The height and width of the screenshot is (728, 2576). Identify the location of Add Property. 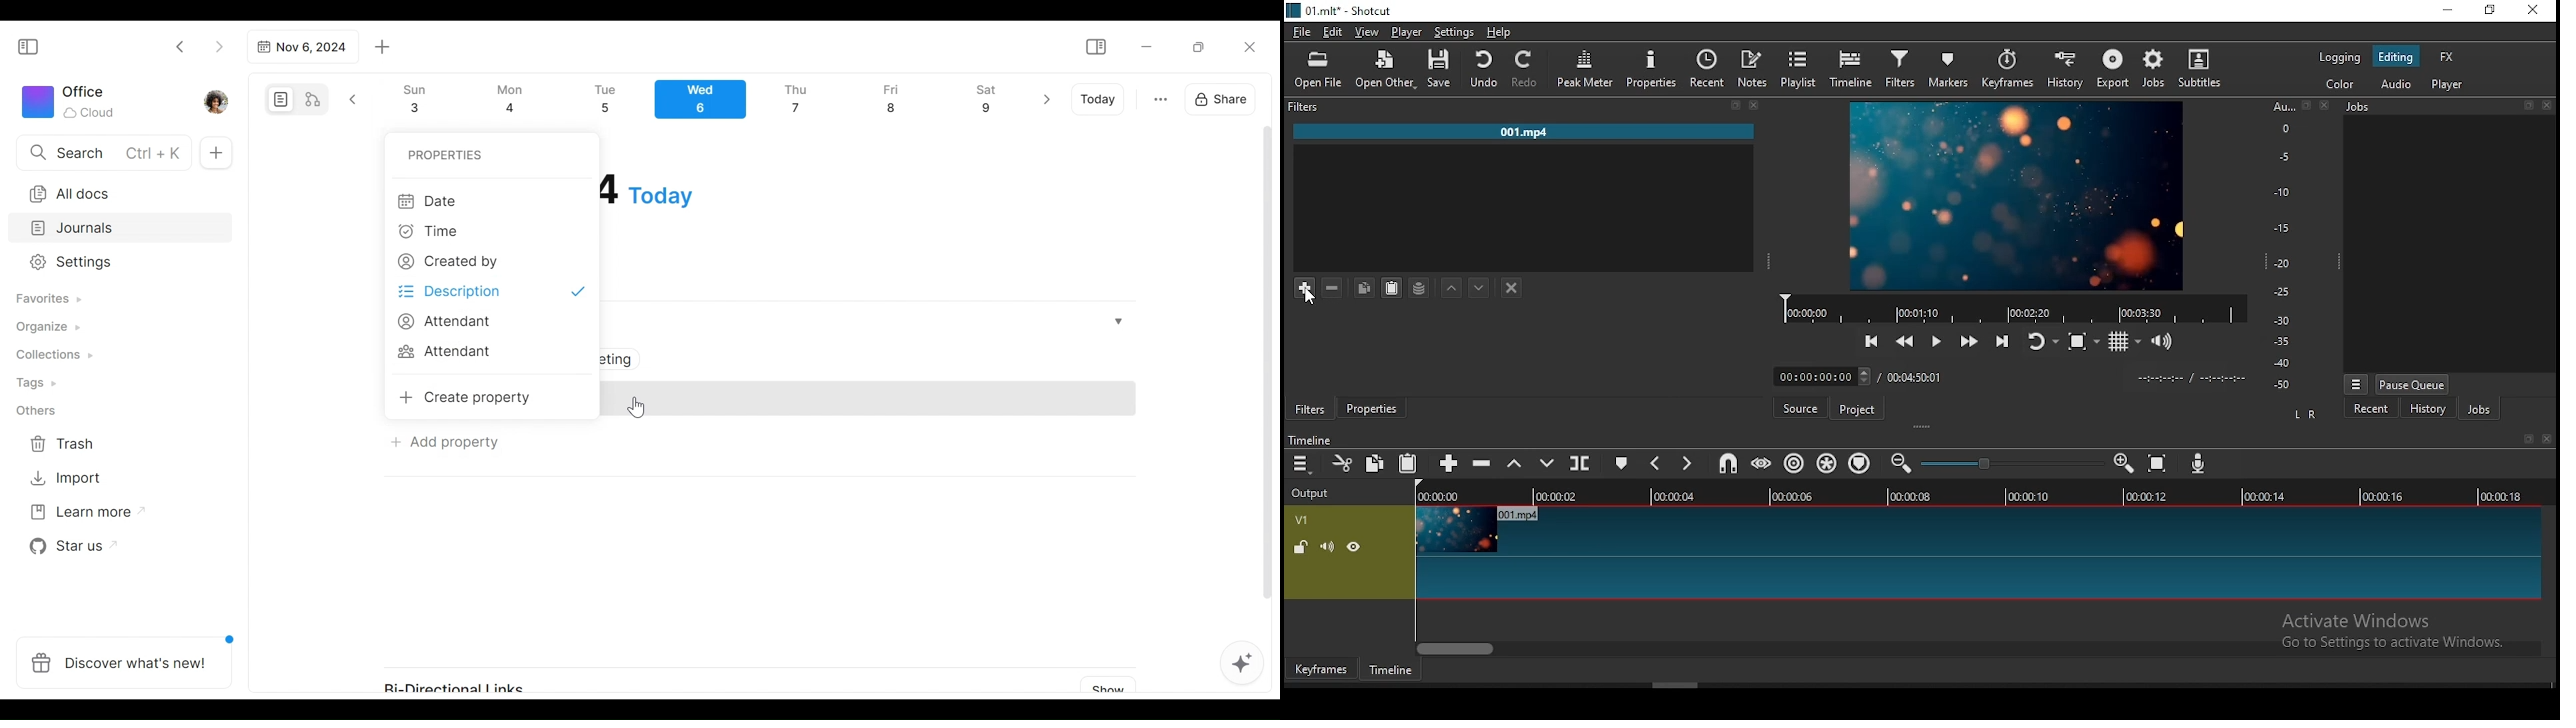
(443, 441).